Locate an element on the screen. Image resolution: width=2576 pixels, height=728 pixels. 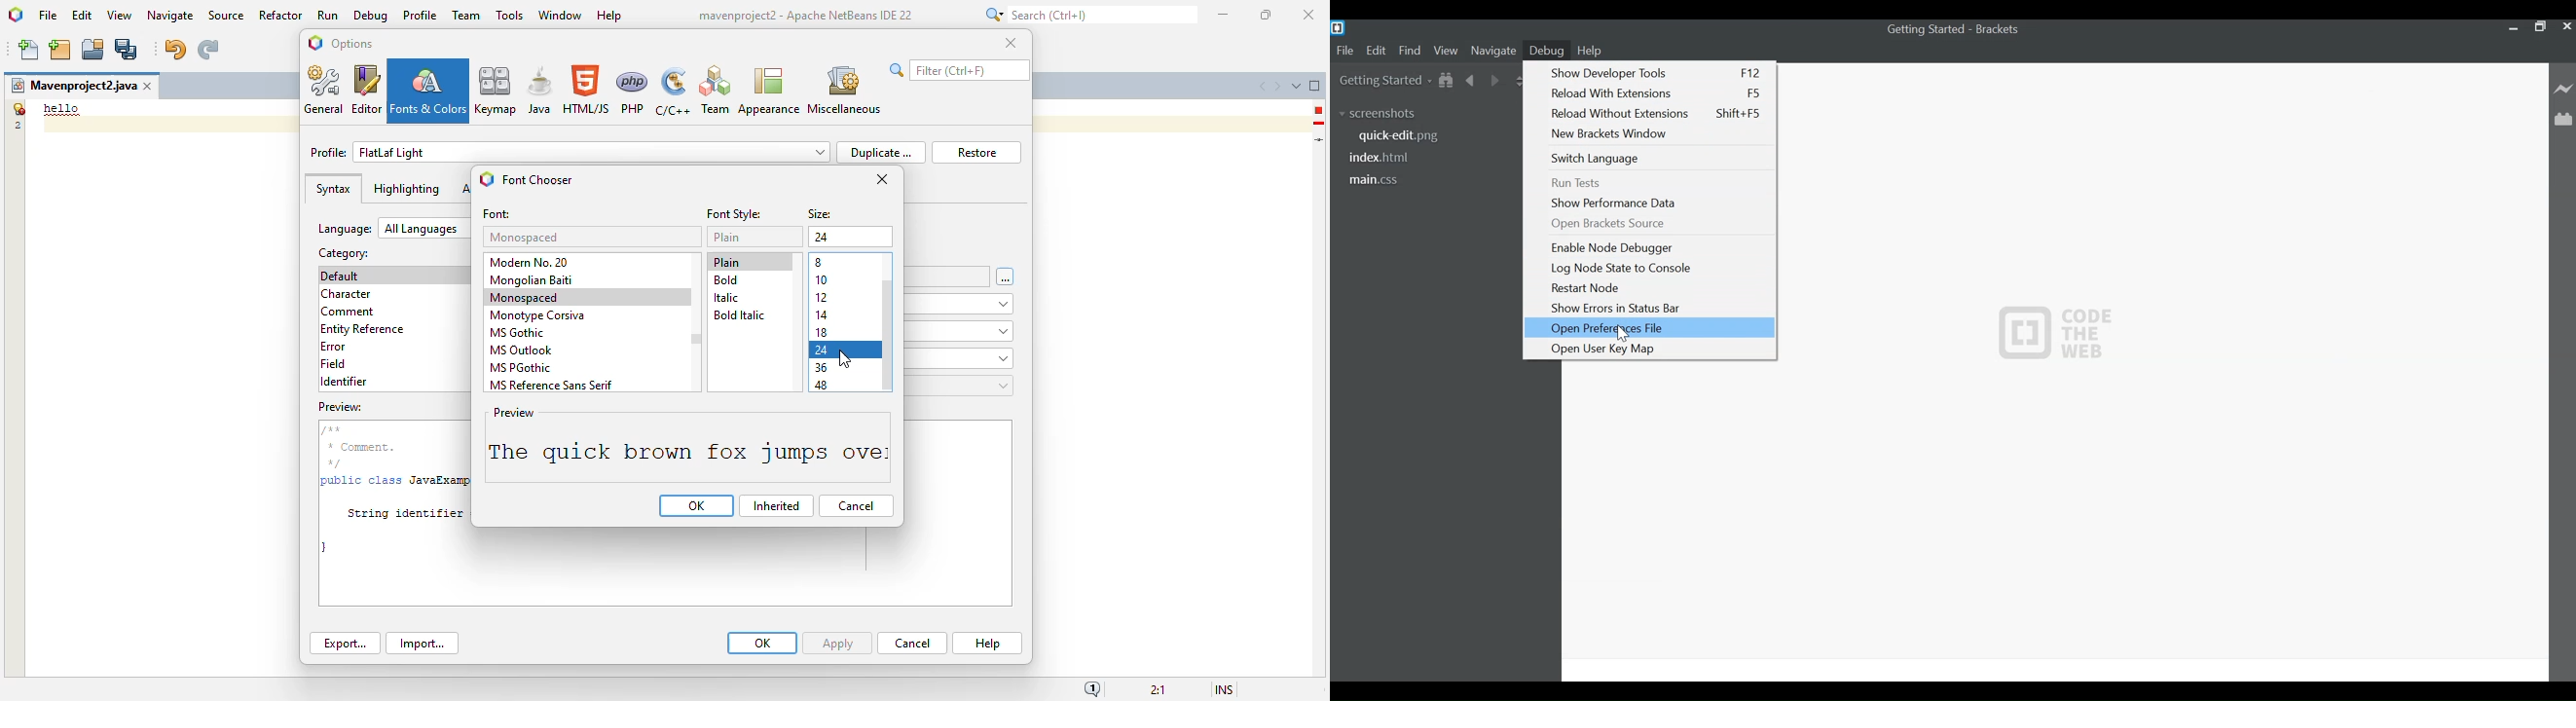
Enable Node Debugger is located at coordinates (1656, 249).